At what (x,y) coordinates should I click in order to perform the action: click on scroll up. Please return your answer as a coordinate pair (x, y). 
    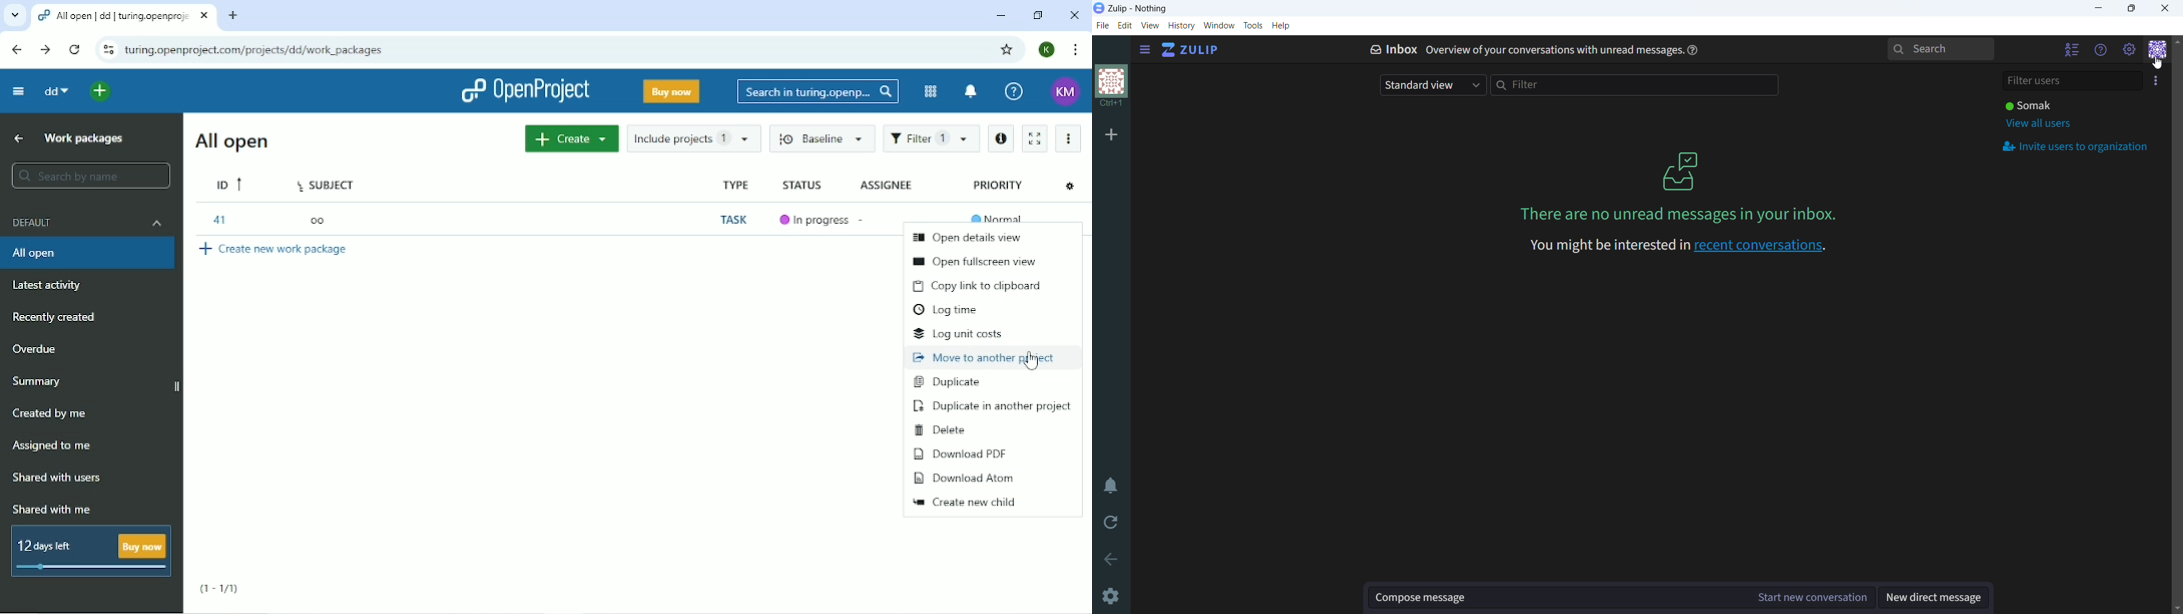
    Looking at the image, I should click on (2177, 40).